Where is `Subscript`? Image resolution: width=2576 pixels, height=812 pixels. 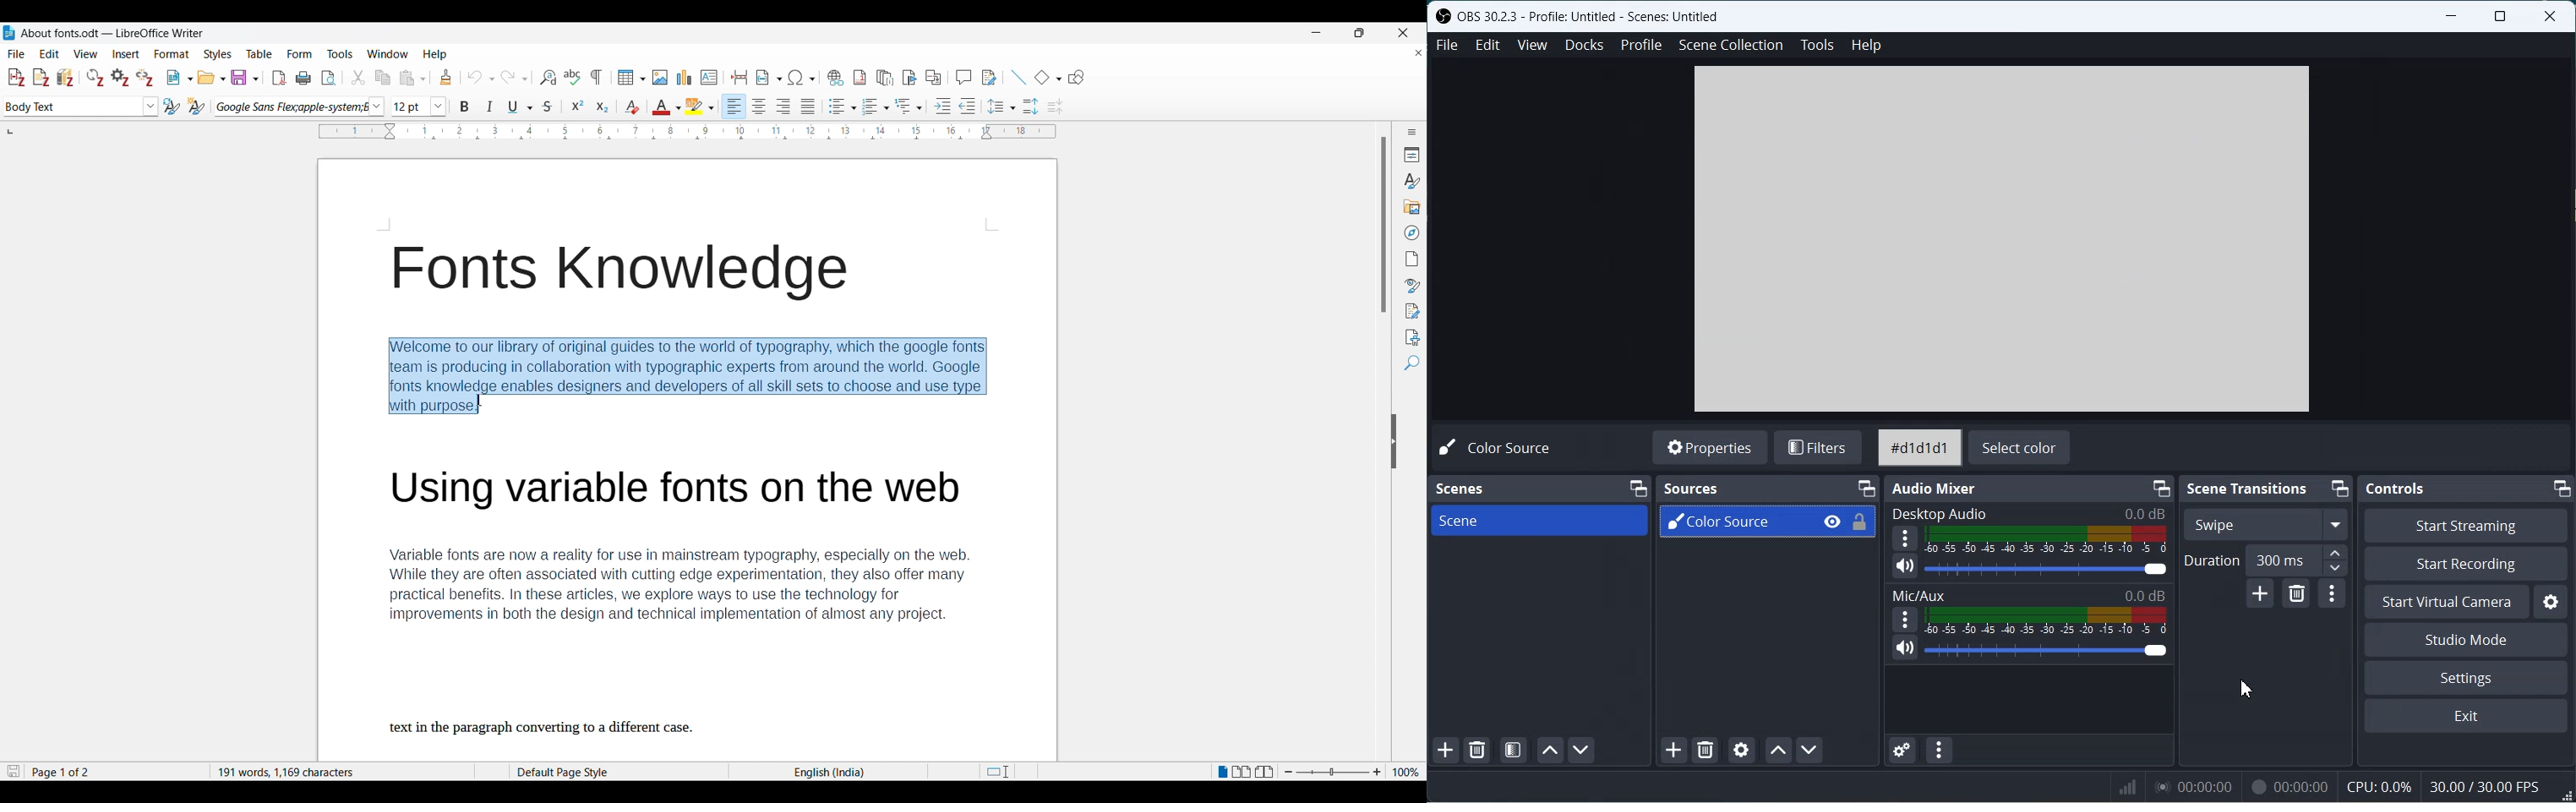
Subscript is located at coordinates (603, 106).